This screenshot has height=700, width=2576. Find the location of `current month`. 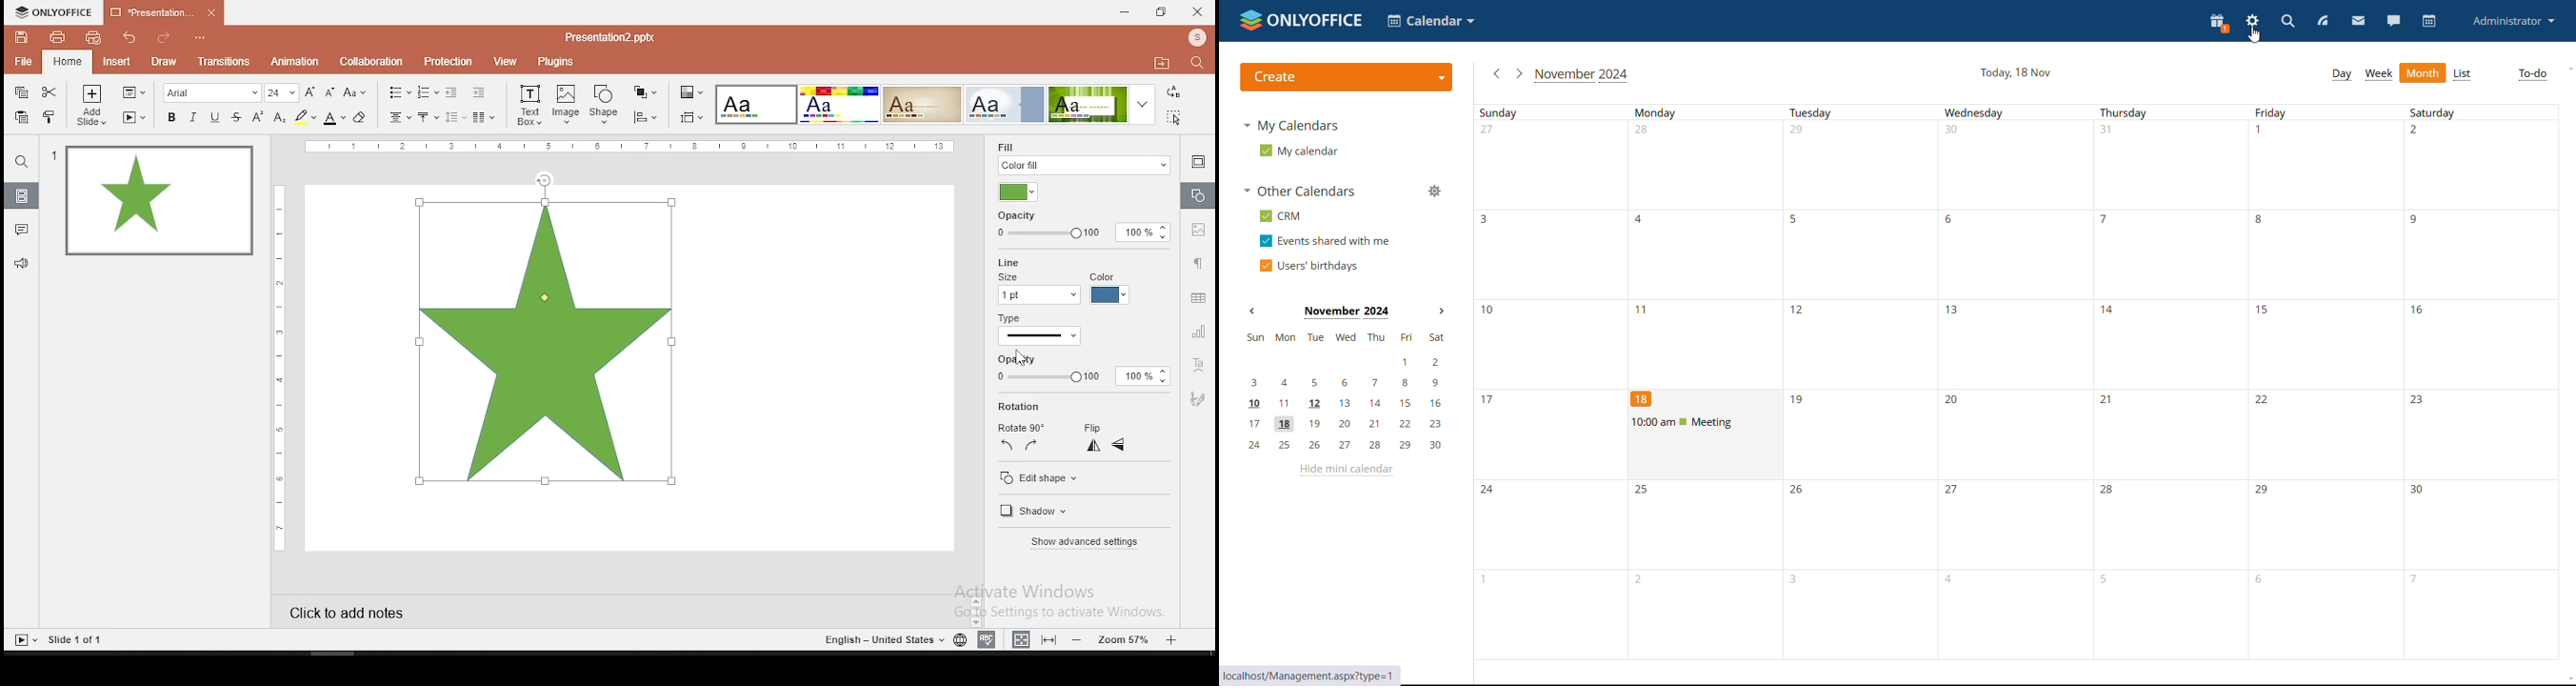

current month is located at coordinates (1345, 313).